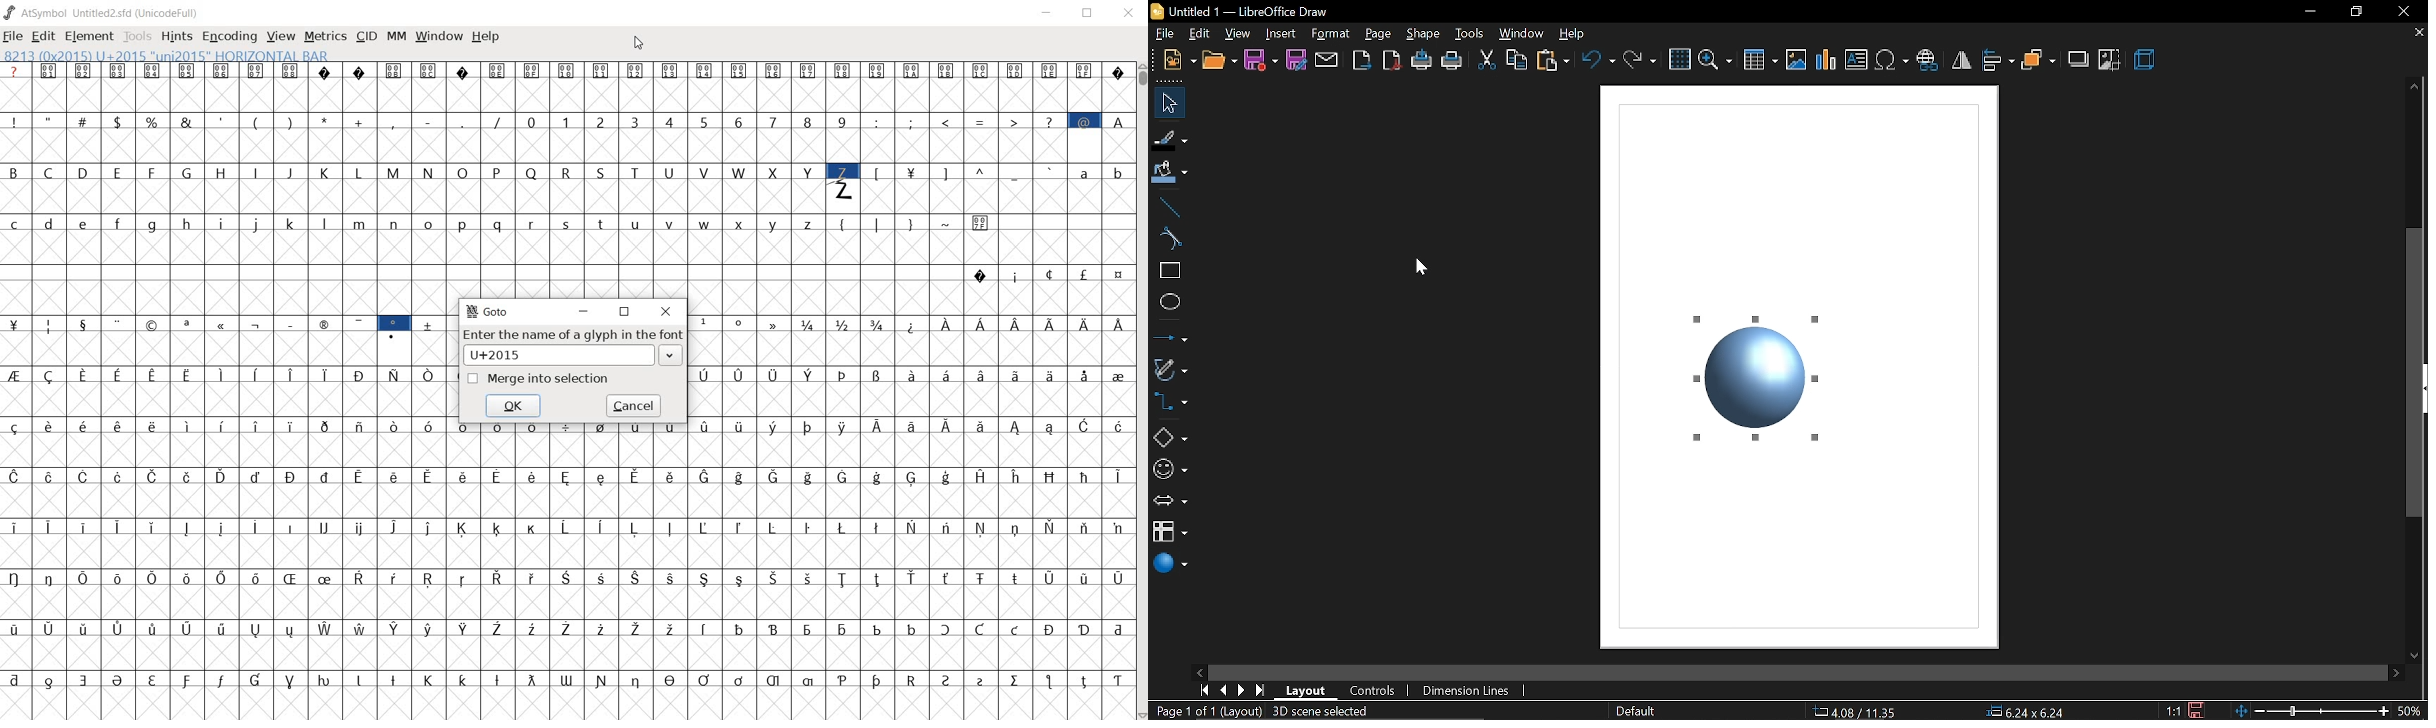 Image resolution: width=2436 pixels, height=728 pixels. I want to click on minimize, so click(2307, 12).